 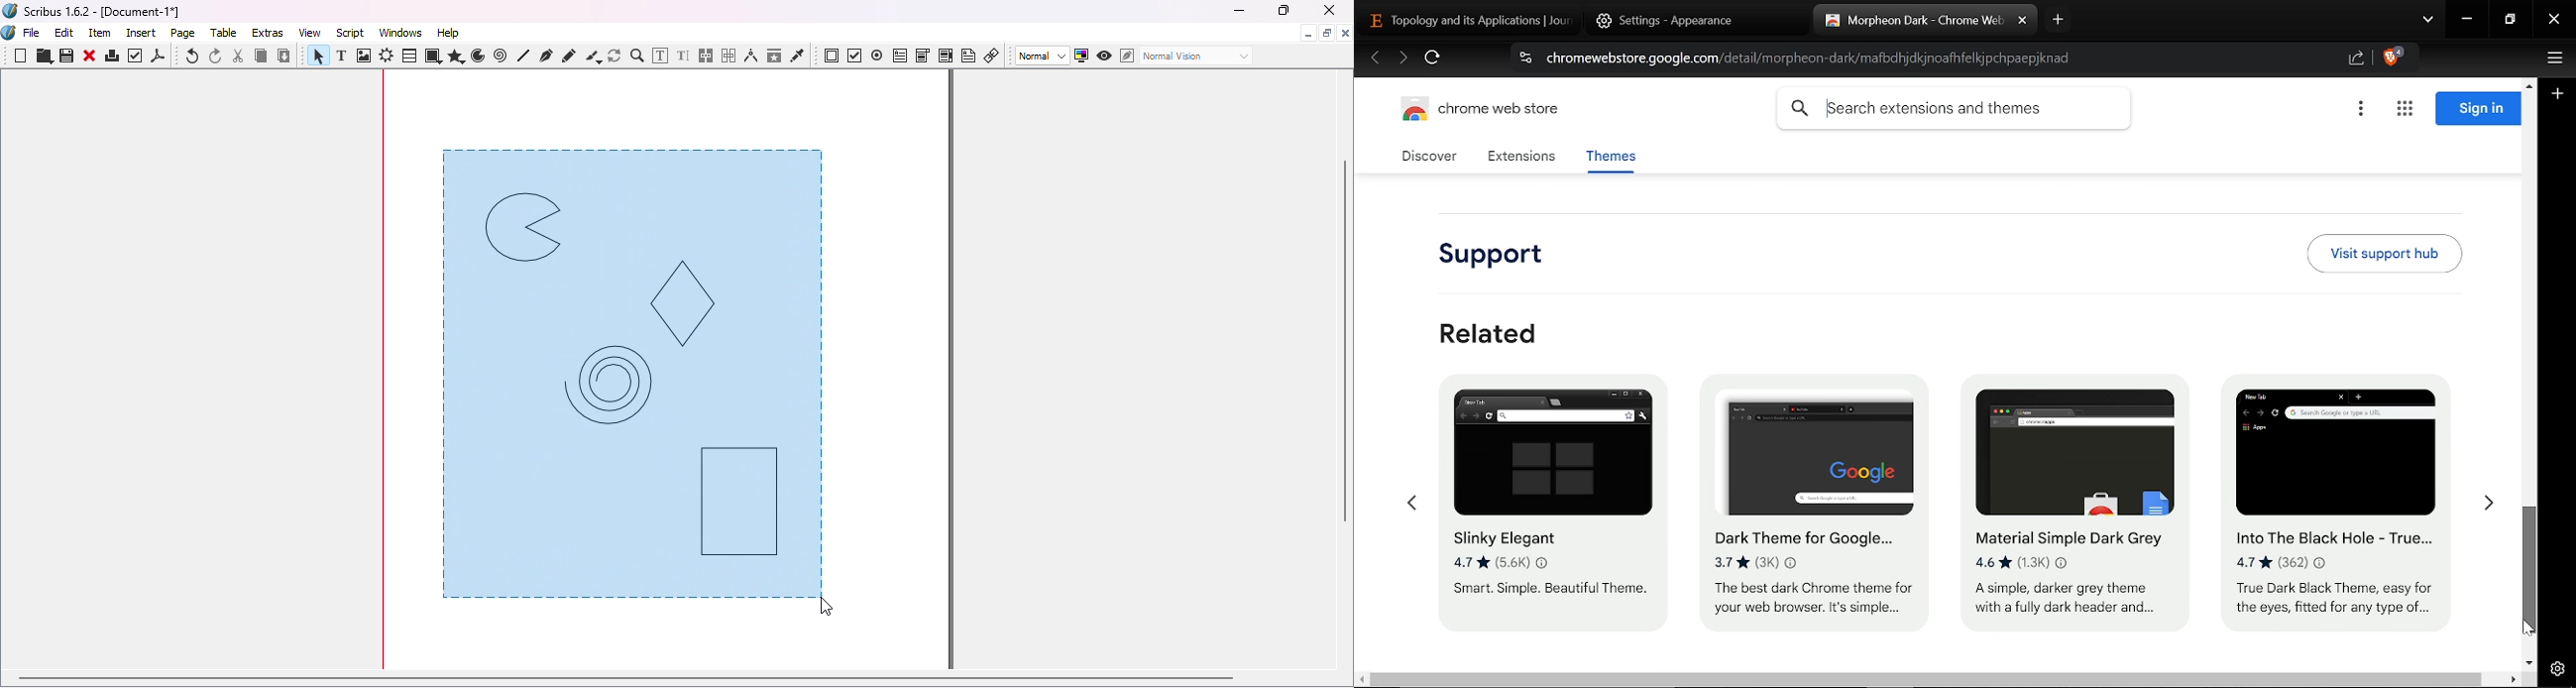 What do you see at coordinates (144, 31) in the screenshot?
I see `Insert` at bounding box center [144, 31].